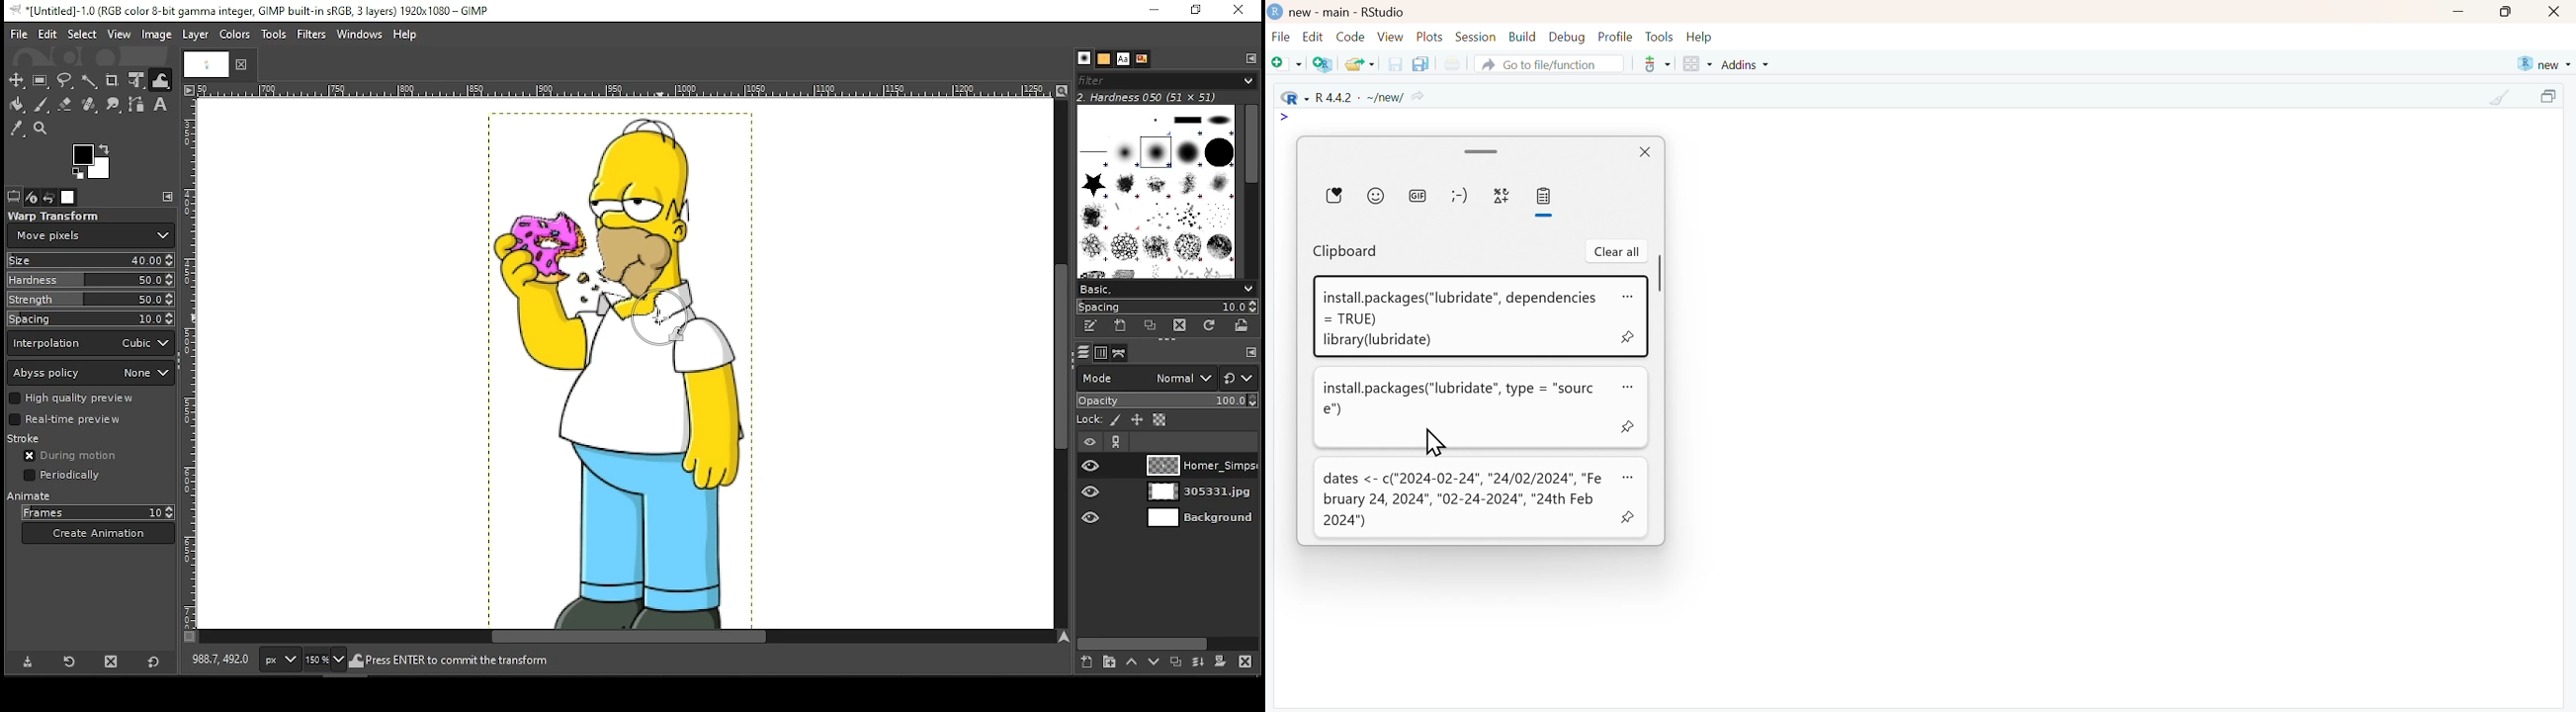 Image resolution: width=2576 pixels, height=728 pixels. I want to click on Addins, so click(1748, 64).